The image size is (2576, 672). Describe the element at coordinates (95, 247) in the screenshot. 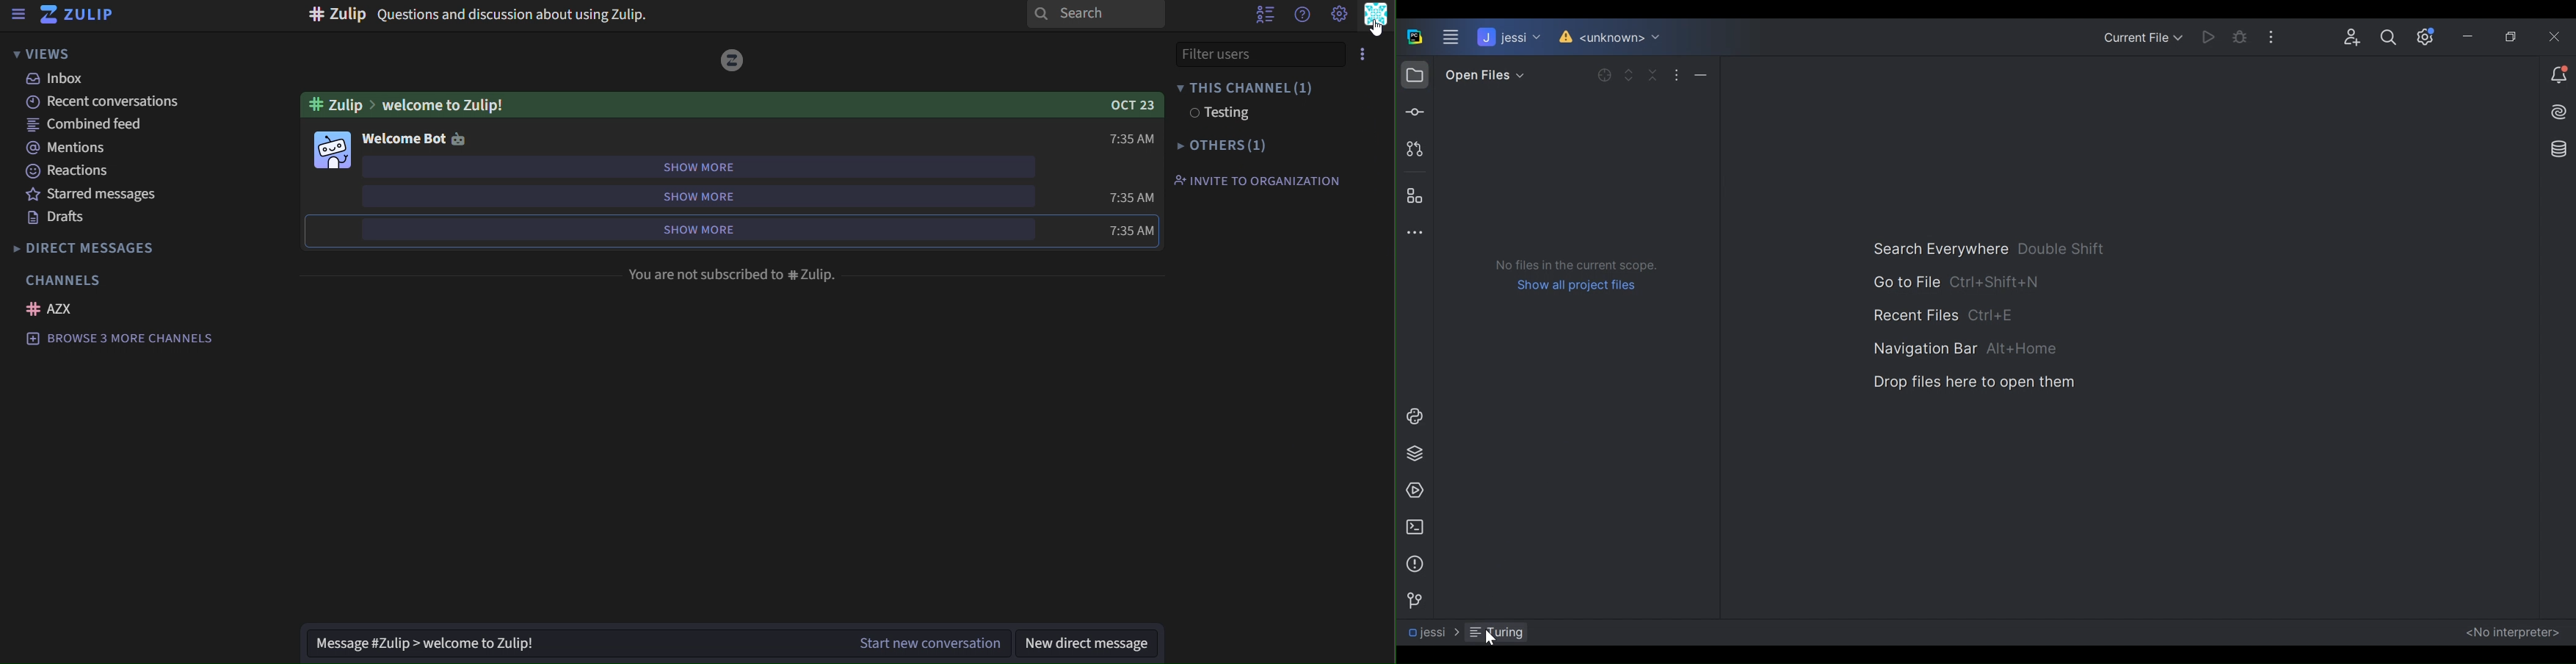

I see `direct messages` at that location.